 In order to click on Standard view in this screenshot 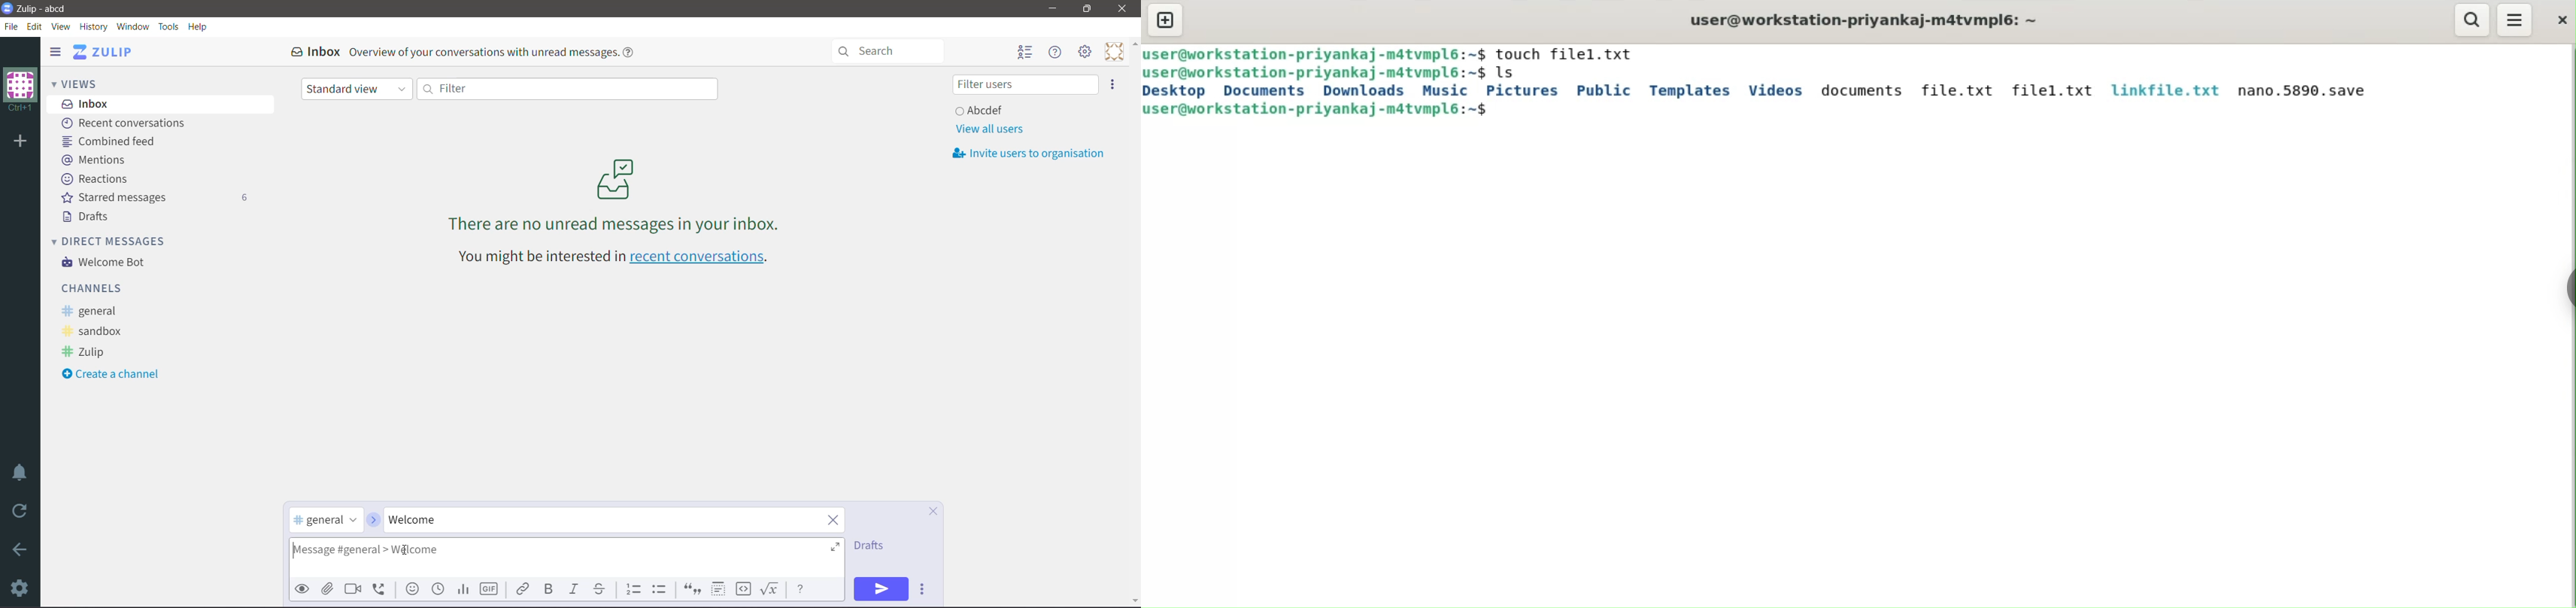, I will do `click(357, 90)`.